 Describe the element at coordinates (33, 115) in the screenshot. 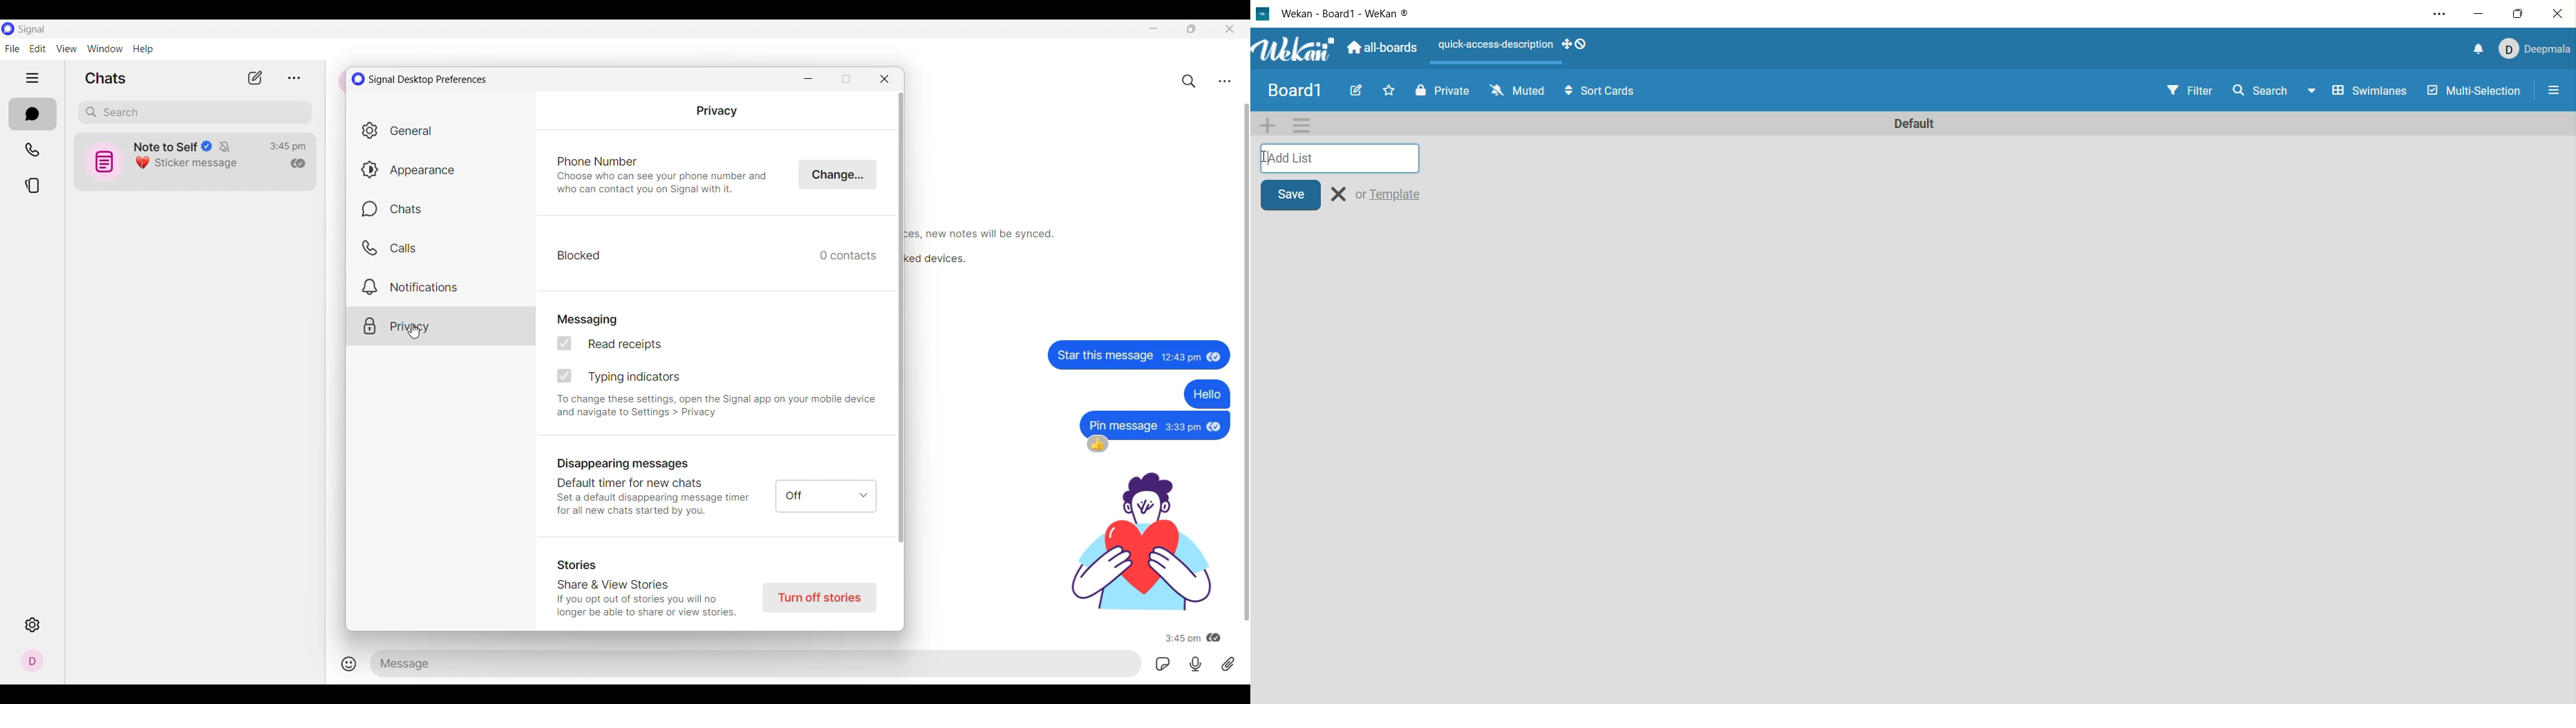

I see `Chats, current section highlighted` at that location.